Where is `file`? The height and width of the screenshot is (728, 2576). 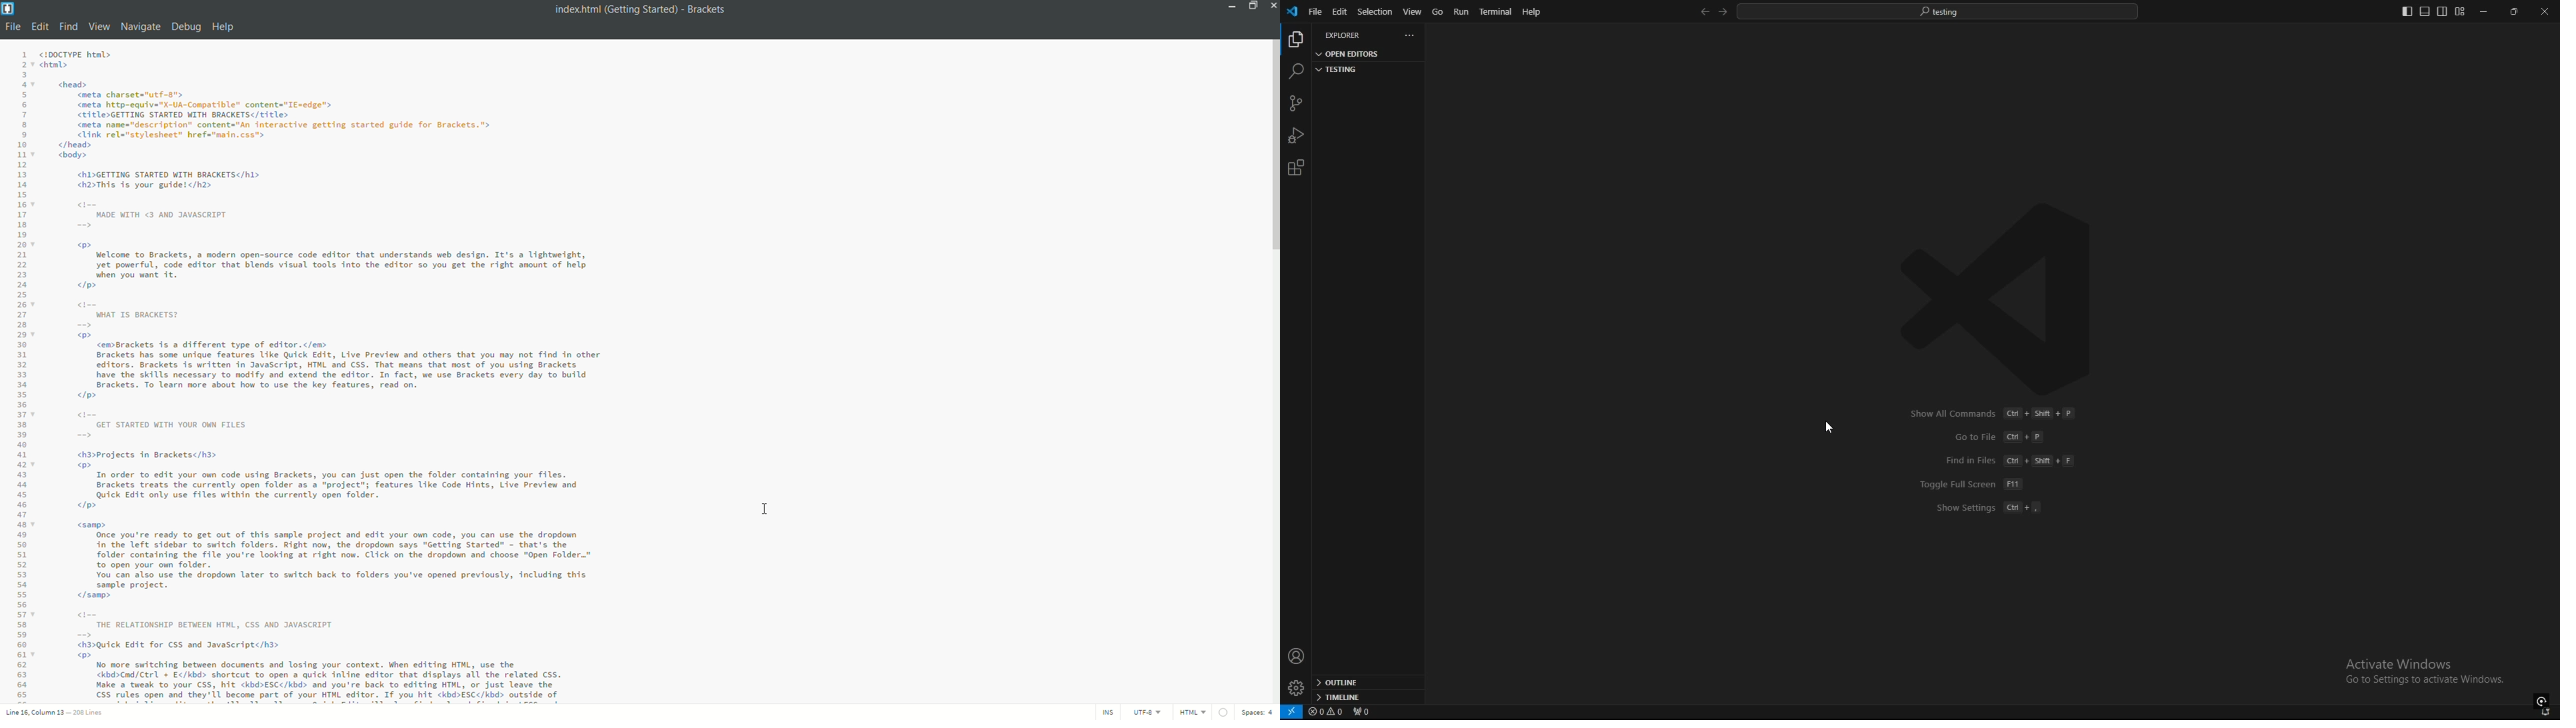 file is located at coordinates (1315, 11).